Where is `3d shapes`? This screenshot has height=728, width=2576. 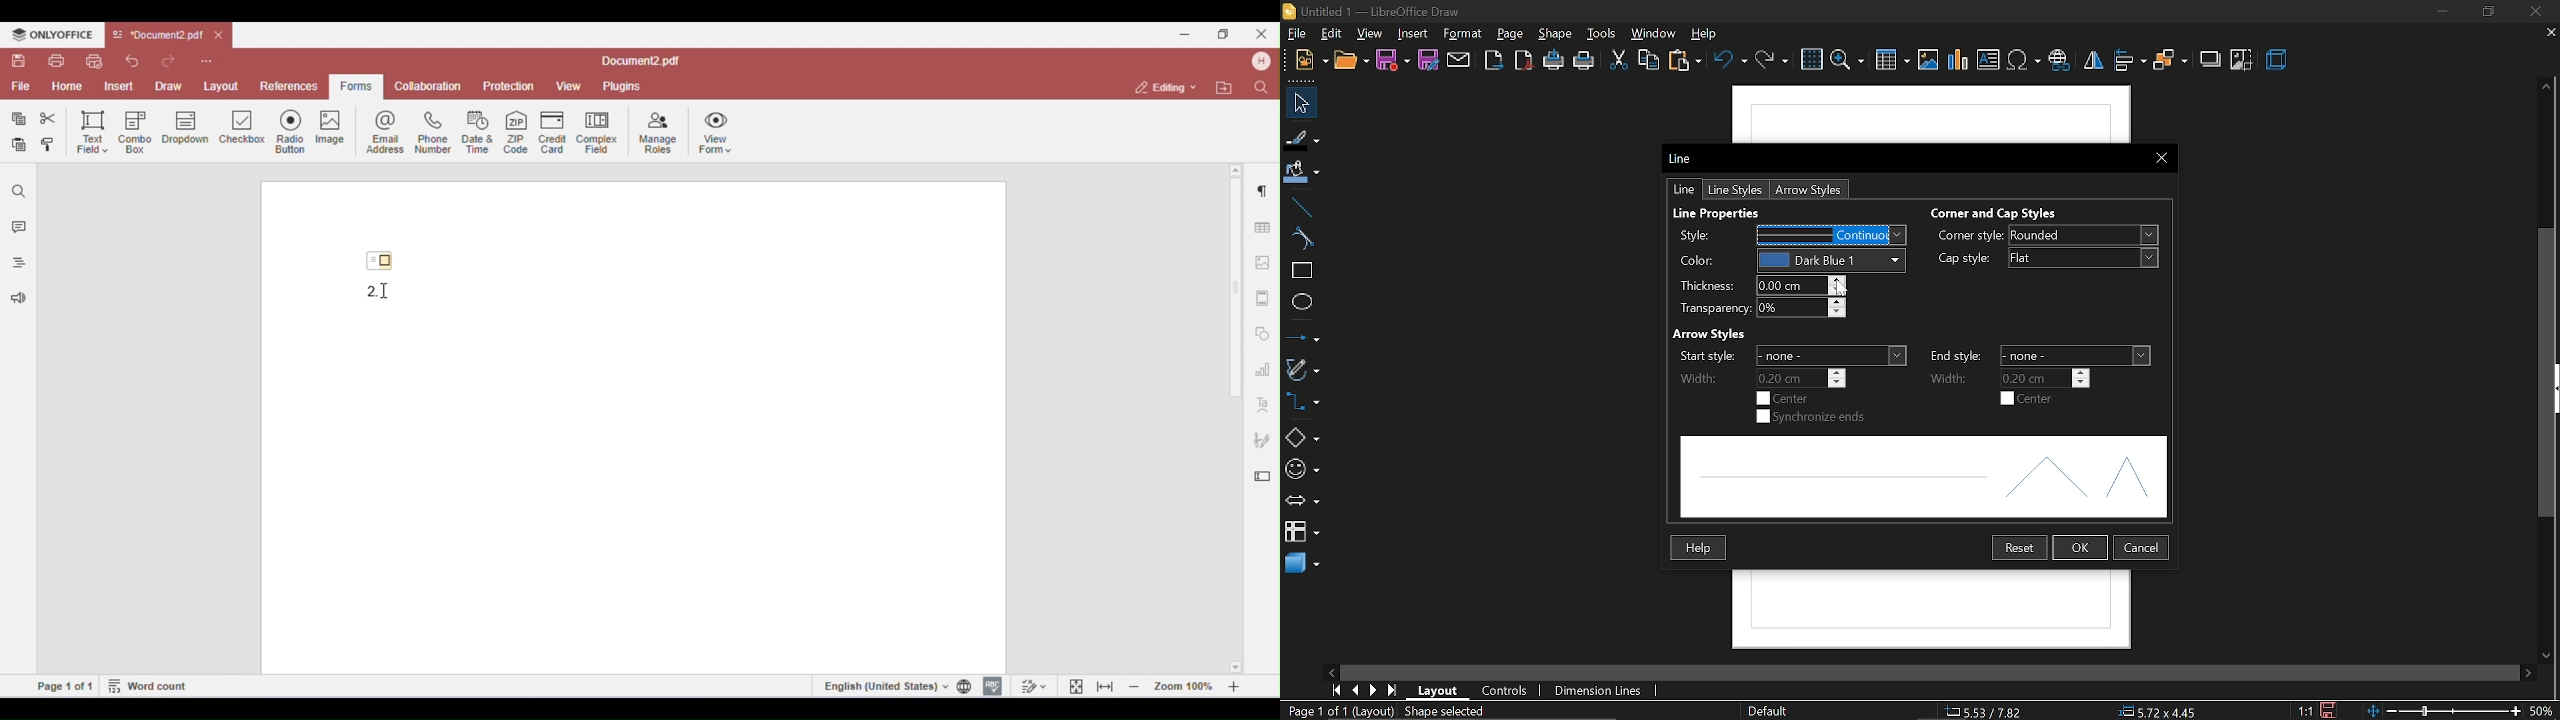 3d shapes is located at coordinates (1302, 563).